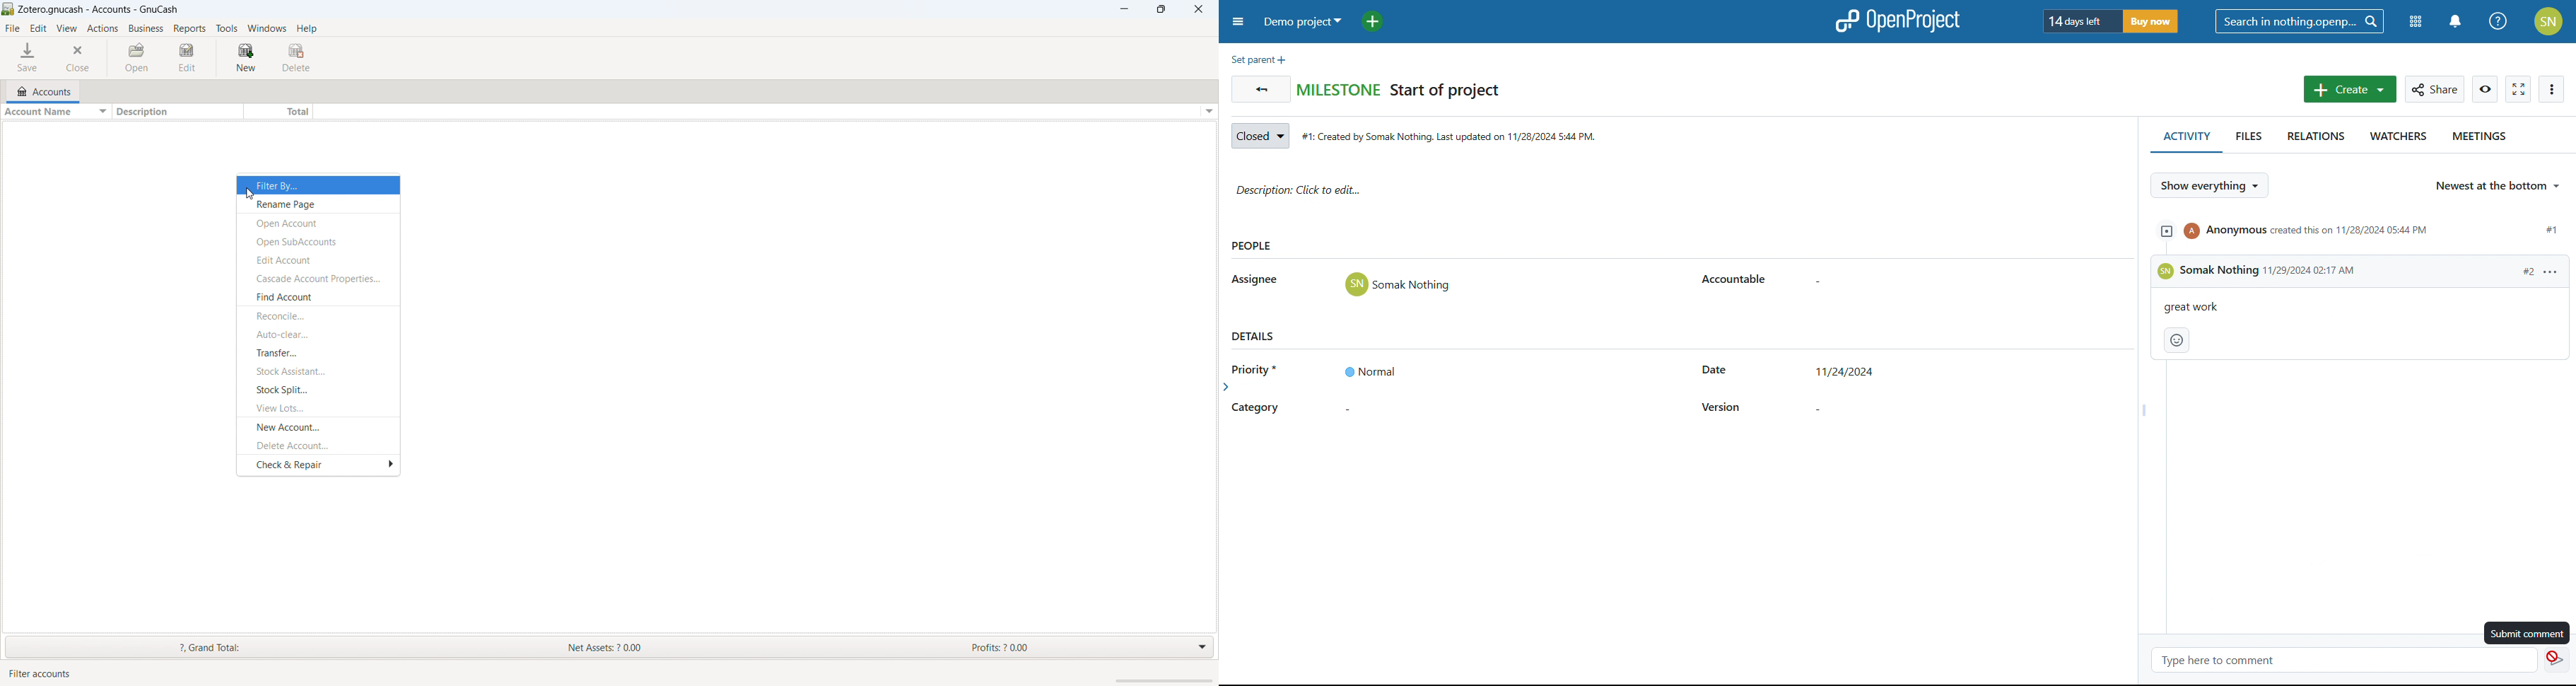  Describe the element at coordinates (1678, 192) in the screenshot. I see `description: click to add edit` at that location.